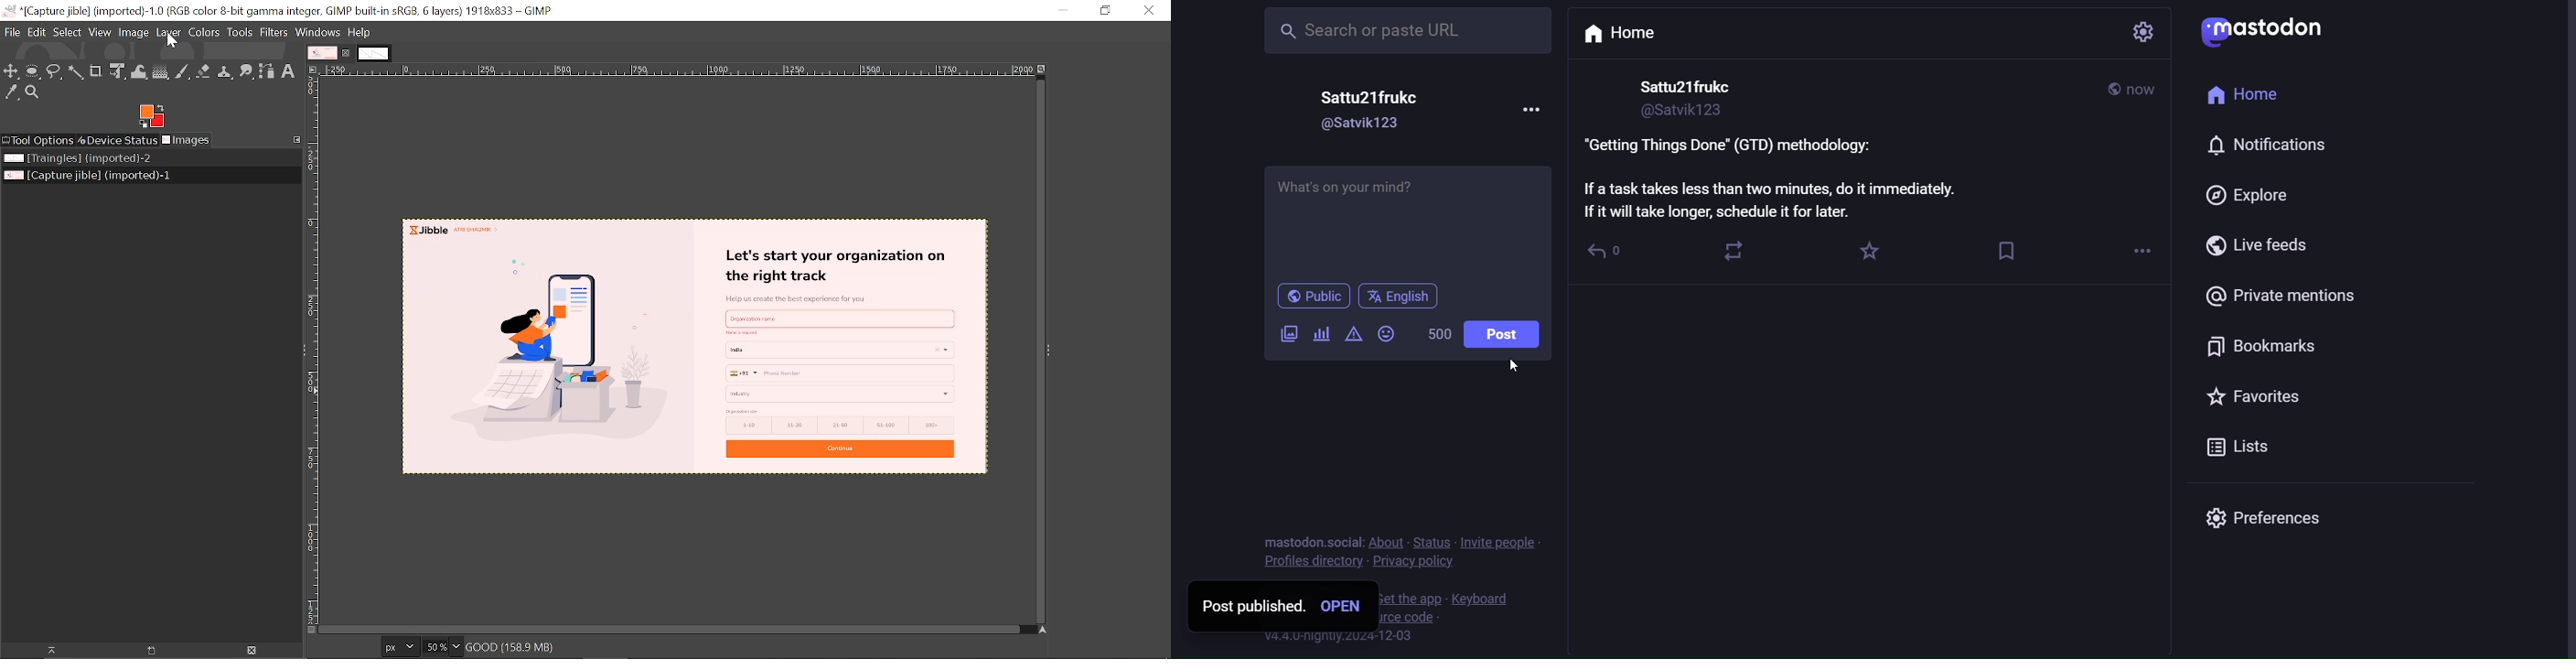  What do you see at coordinates (134, 32) in the screenshot?
I see `Image` at bounding box center [134, 32].